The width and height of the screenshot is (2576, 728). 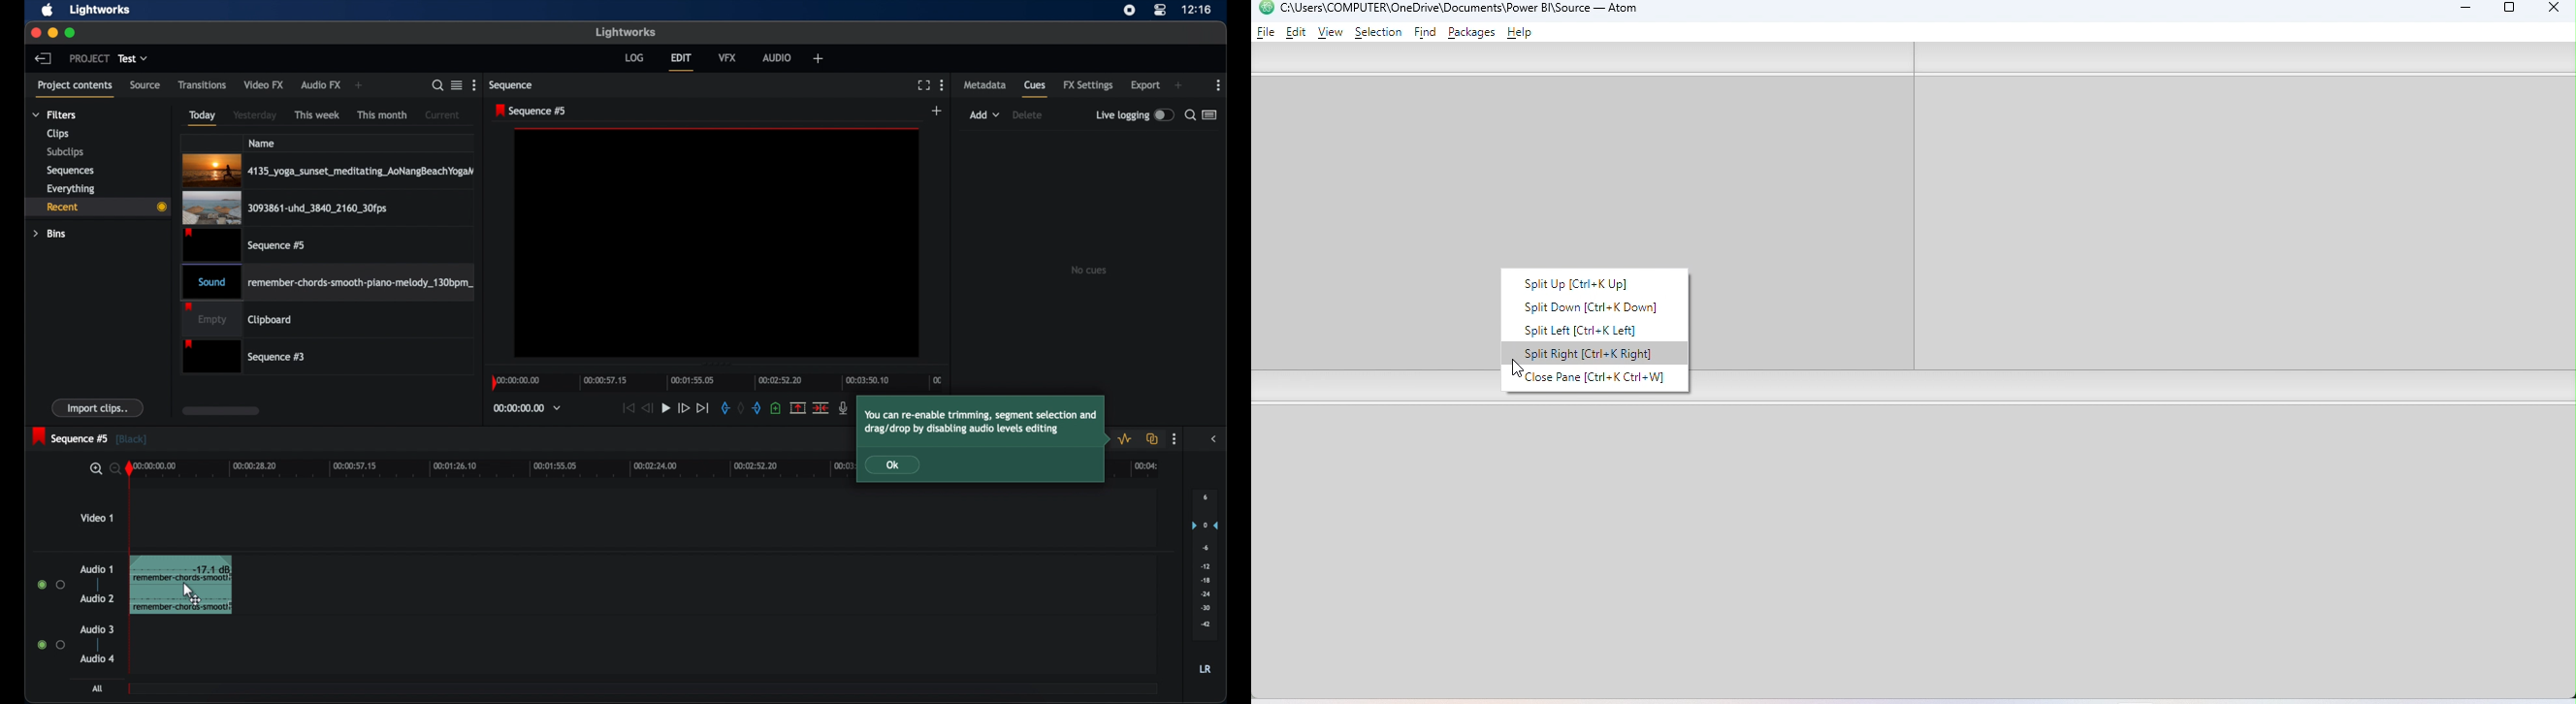 What do you see at coordinates (243, 244) in the screenshot?
I see `sequence #5` at bounding box center [243, 244].